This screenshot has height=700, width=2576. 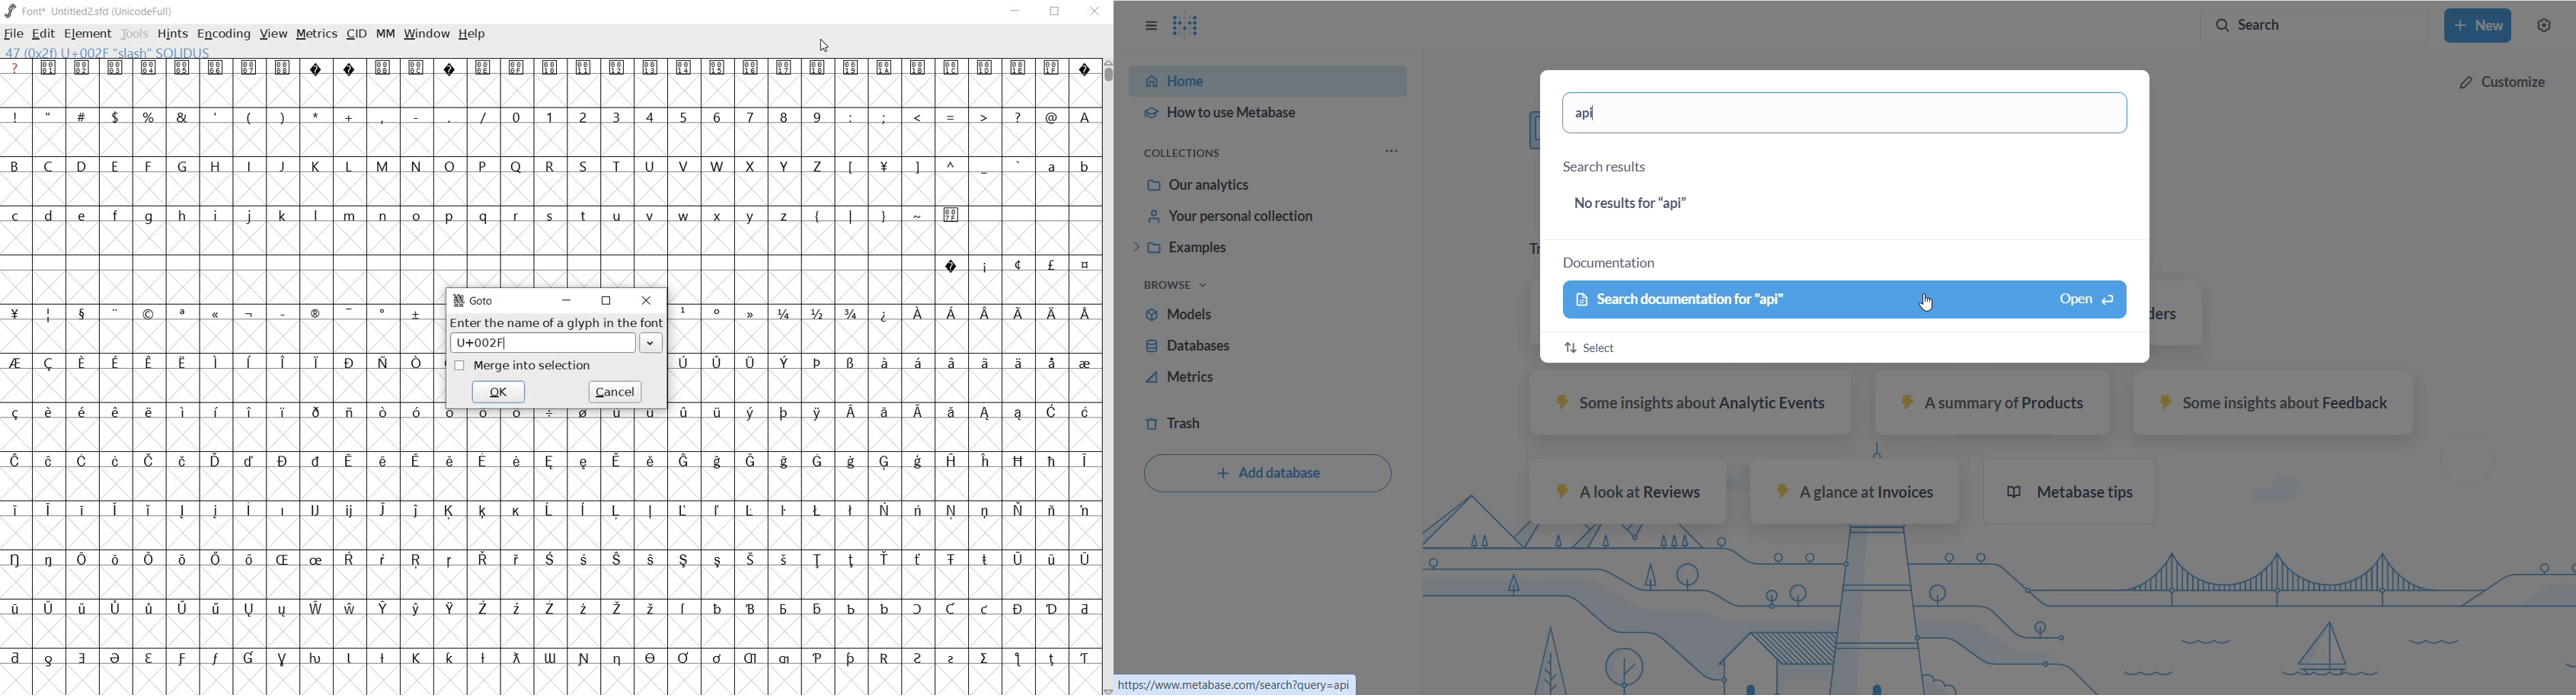 I want to click on Merge into selection, so click(x=523, y=365).